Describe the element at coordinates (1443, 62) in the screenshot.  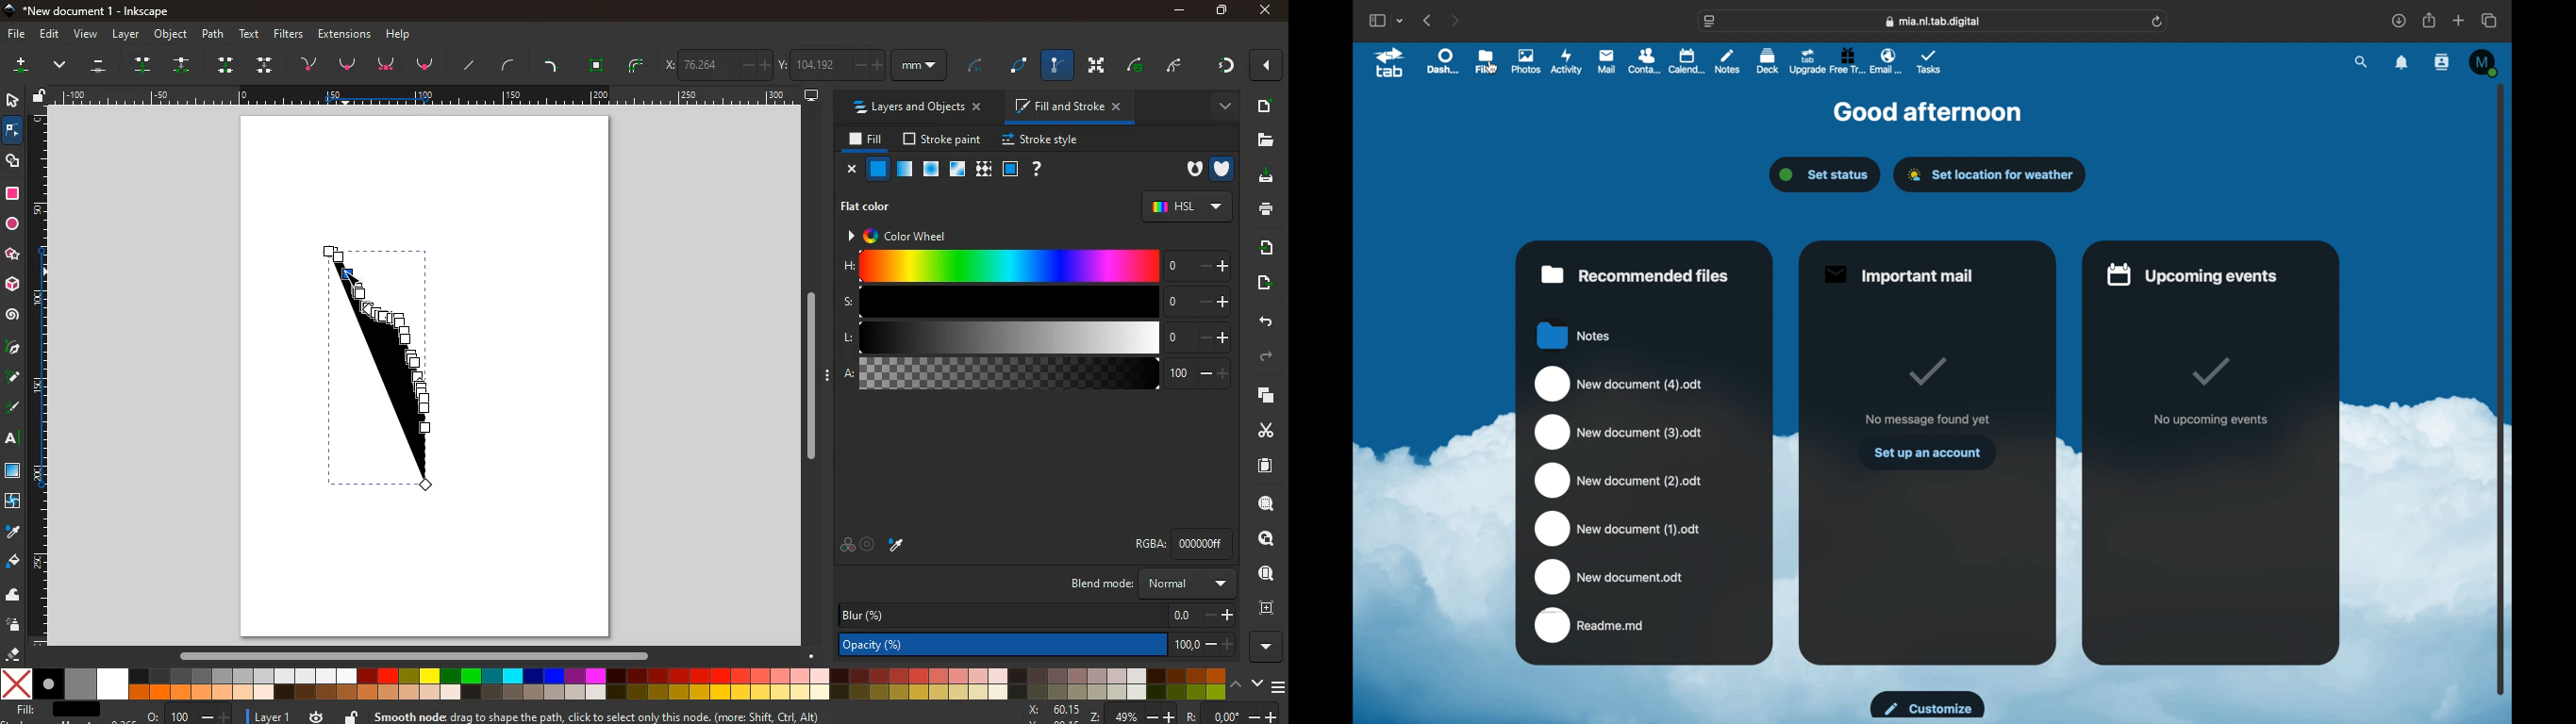
I see `dashboard` at that location.